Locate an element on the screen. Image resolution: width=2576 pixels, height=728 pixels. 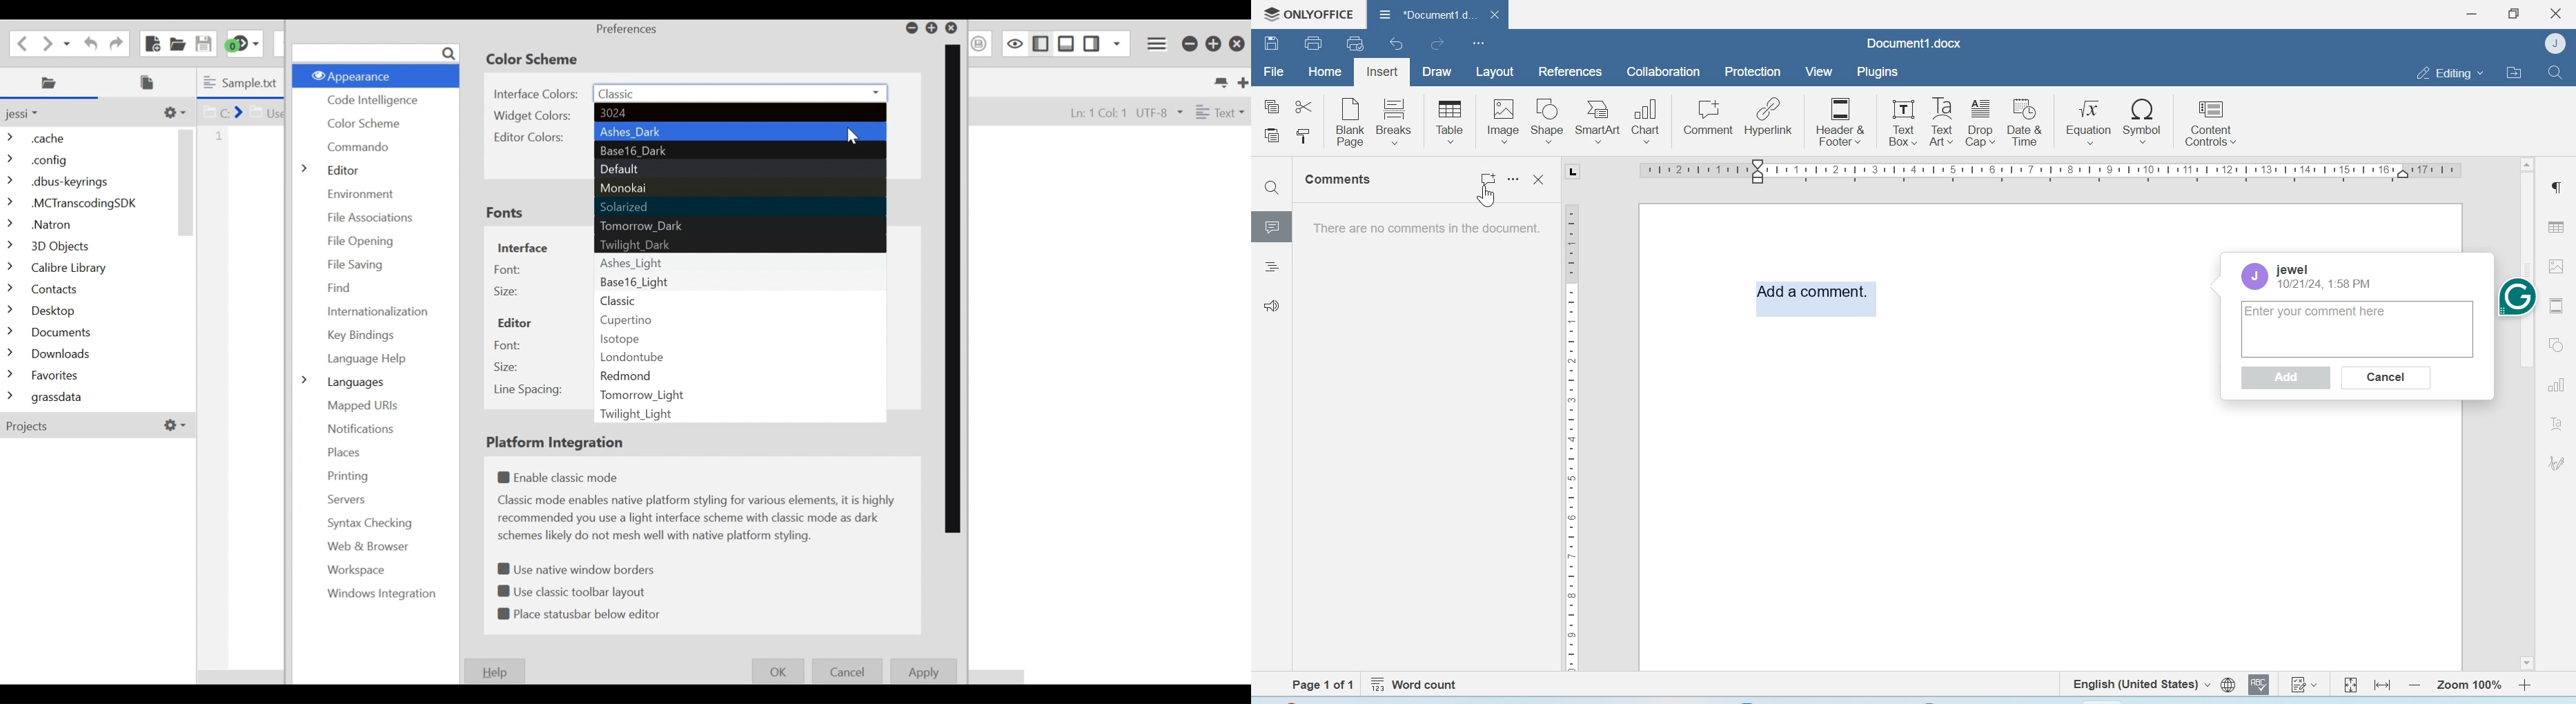
breaks is located at coordinates (1395, 120).